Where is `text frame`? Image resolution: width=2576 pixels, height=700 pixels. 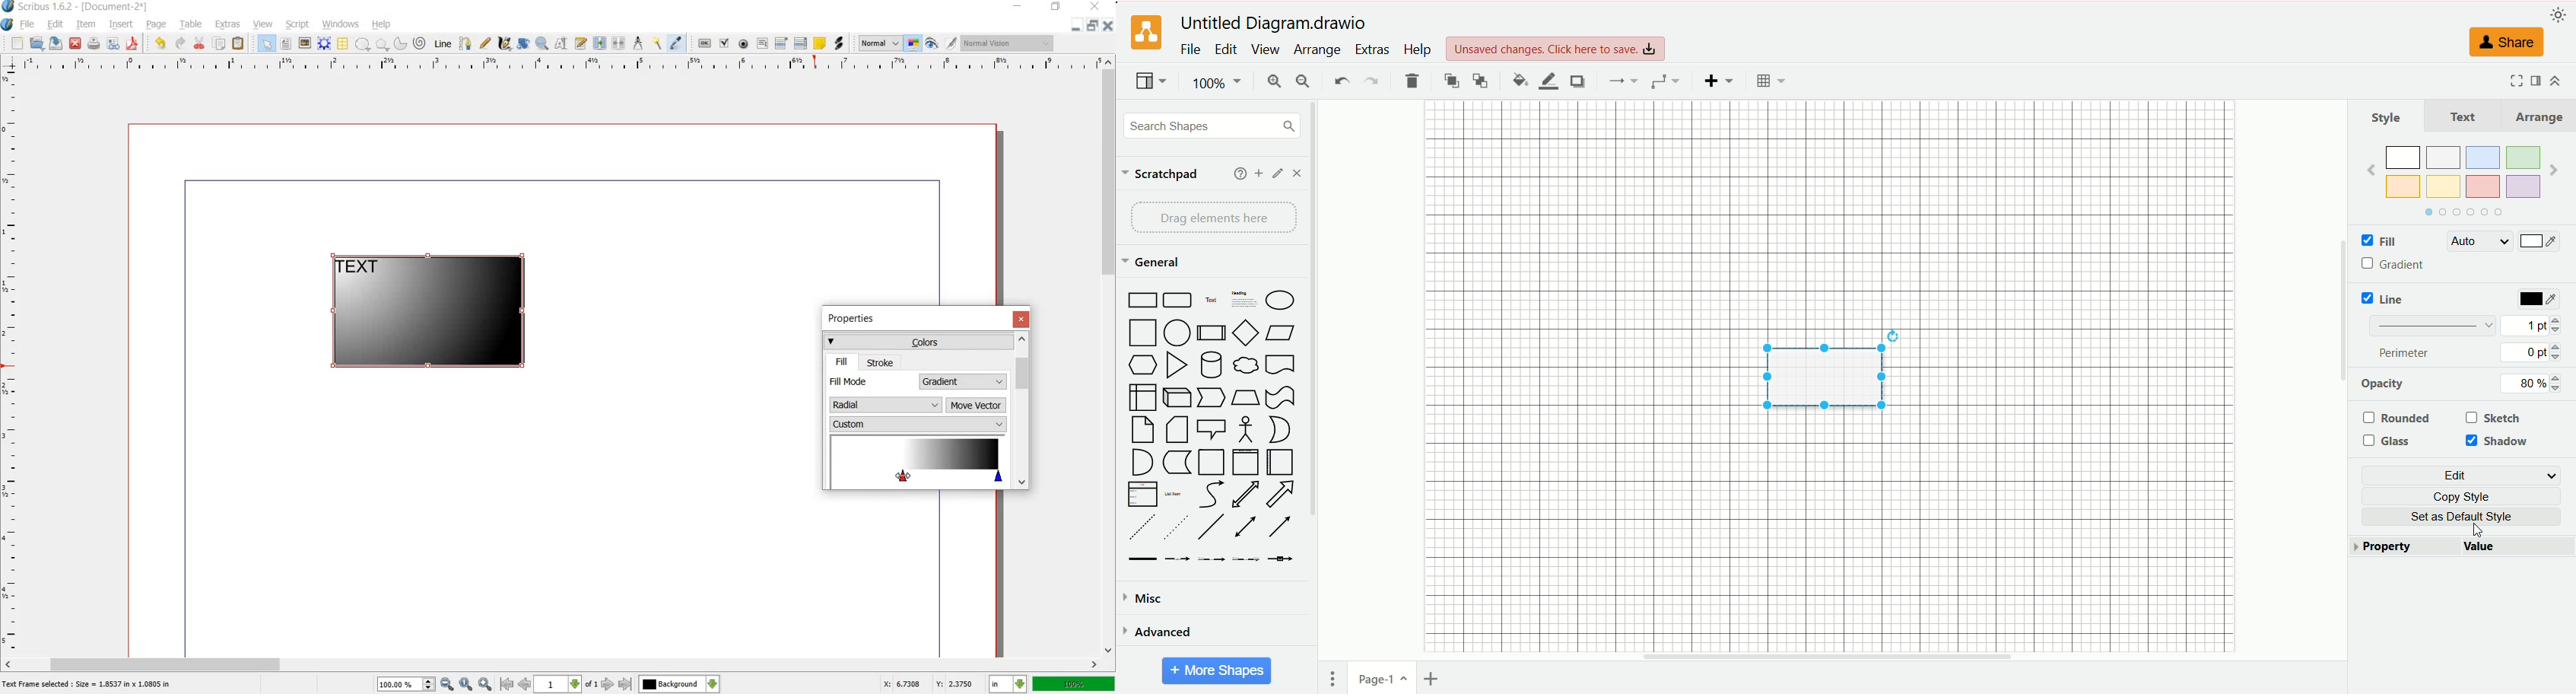 text frame is located at coordinates (285, 44).